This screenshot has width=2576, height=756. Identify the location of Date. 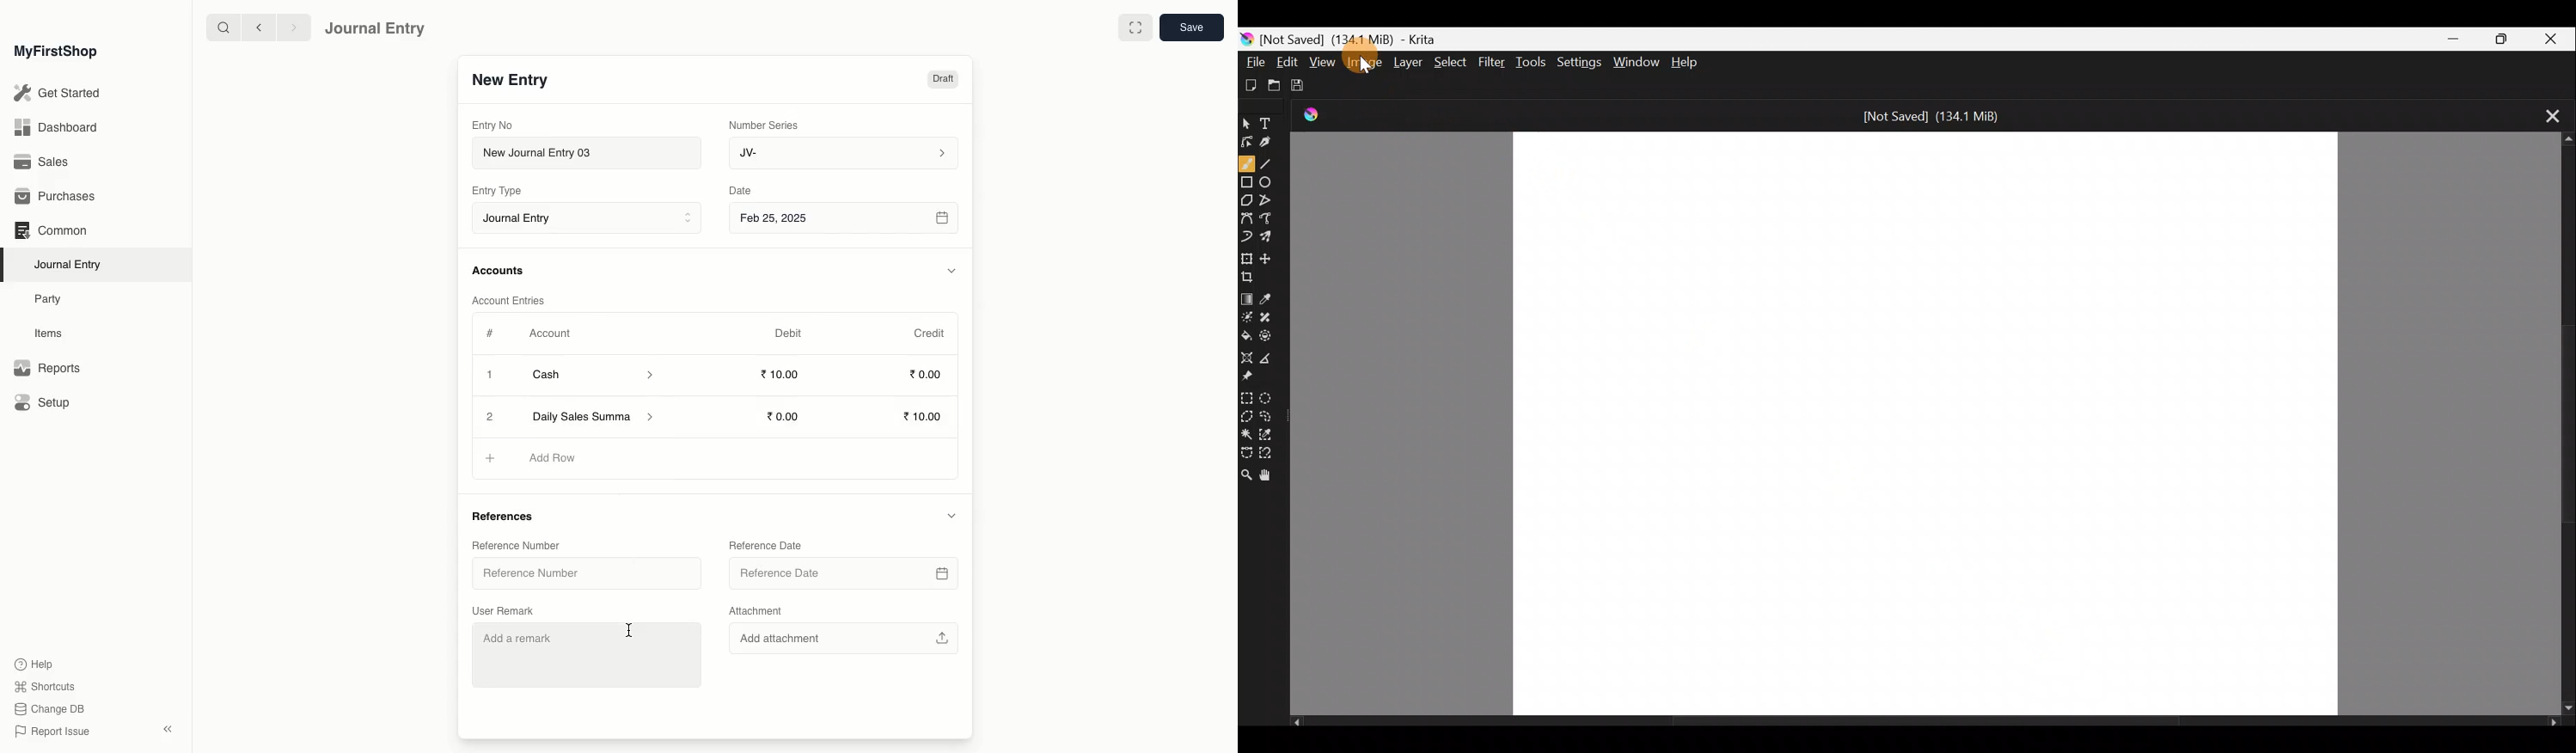
(741, 191).